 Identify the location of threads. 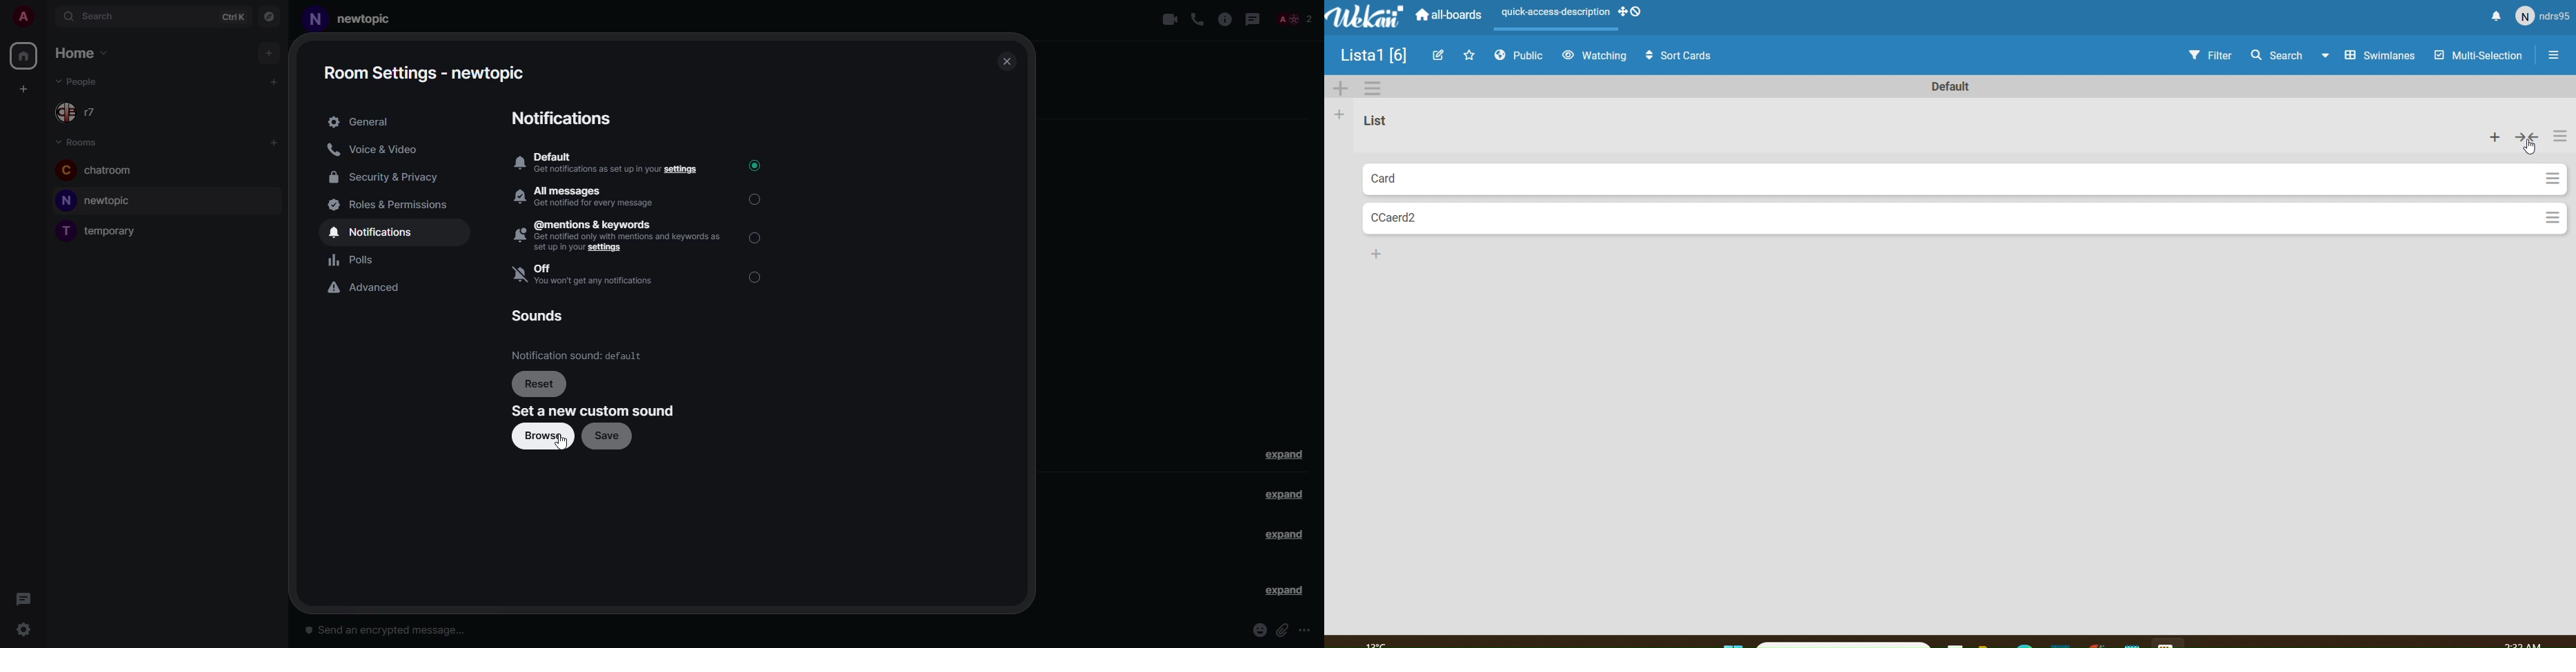
(23, 596).